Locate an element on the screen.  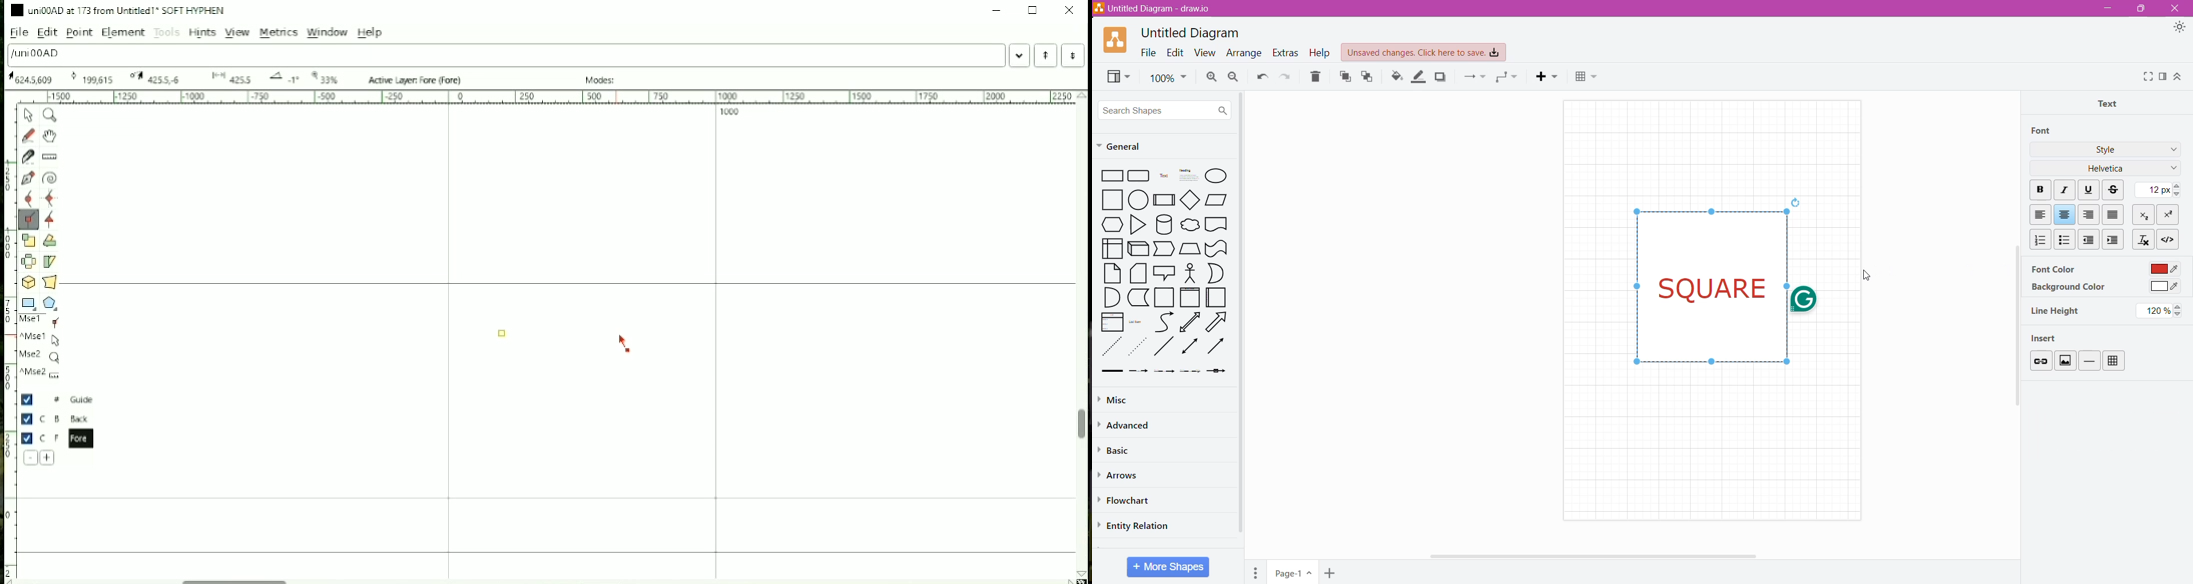
More Styles is located at coordinates (2172, 151).